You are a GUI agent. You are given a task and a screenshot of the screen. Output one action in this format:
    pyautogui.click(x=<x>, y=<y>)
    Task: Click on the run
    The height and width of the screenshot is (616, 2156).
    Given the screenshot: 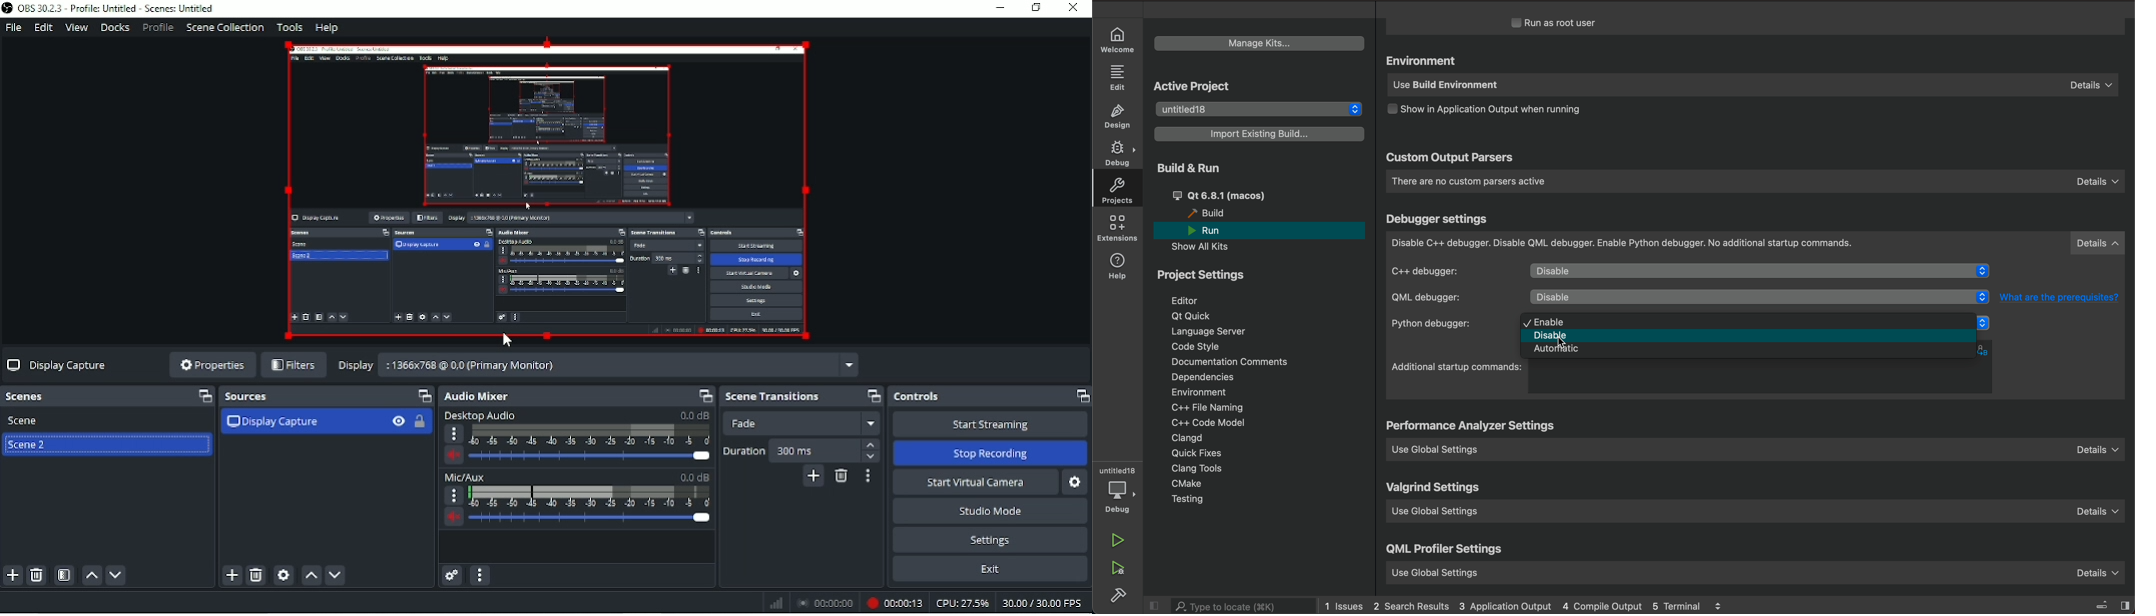 What is the action you would take?
    pyautogui.click(x=1118, y=539)
    